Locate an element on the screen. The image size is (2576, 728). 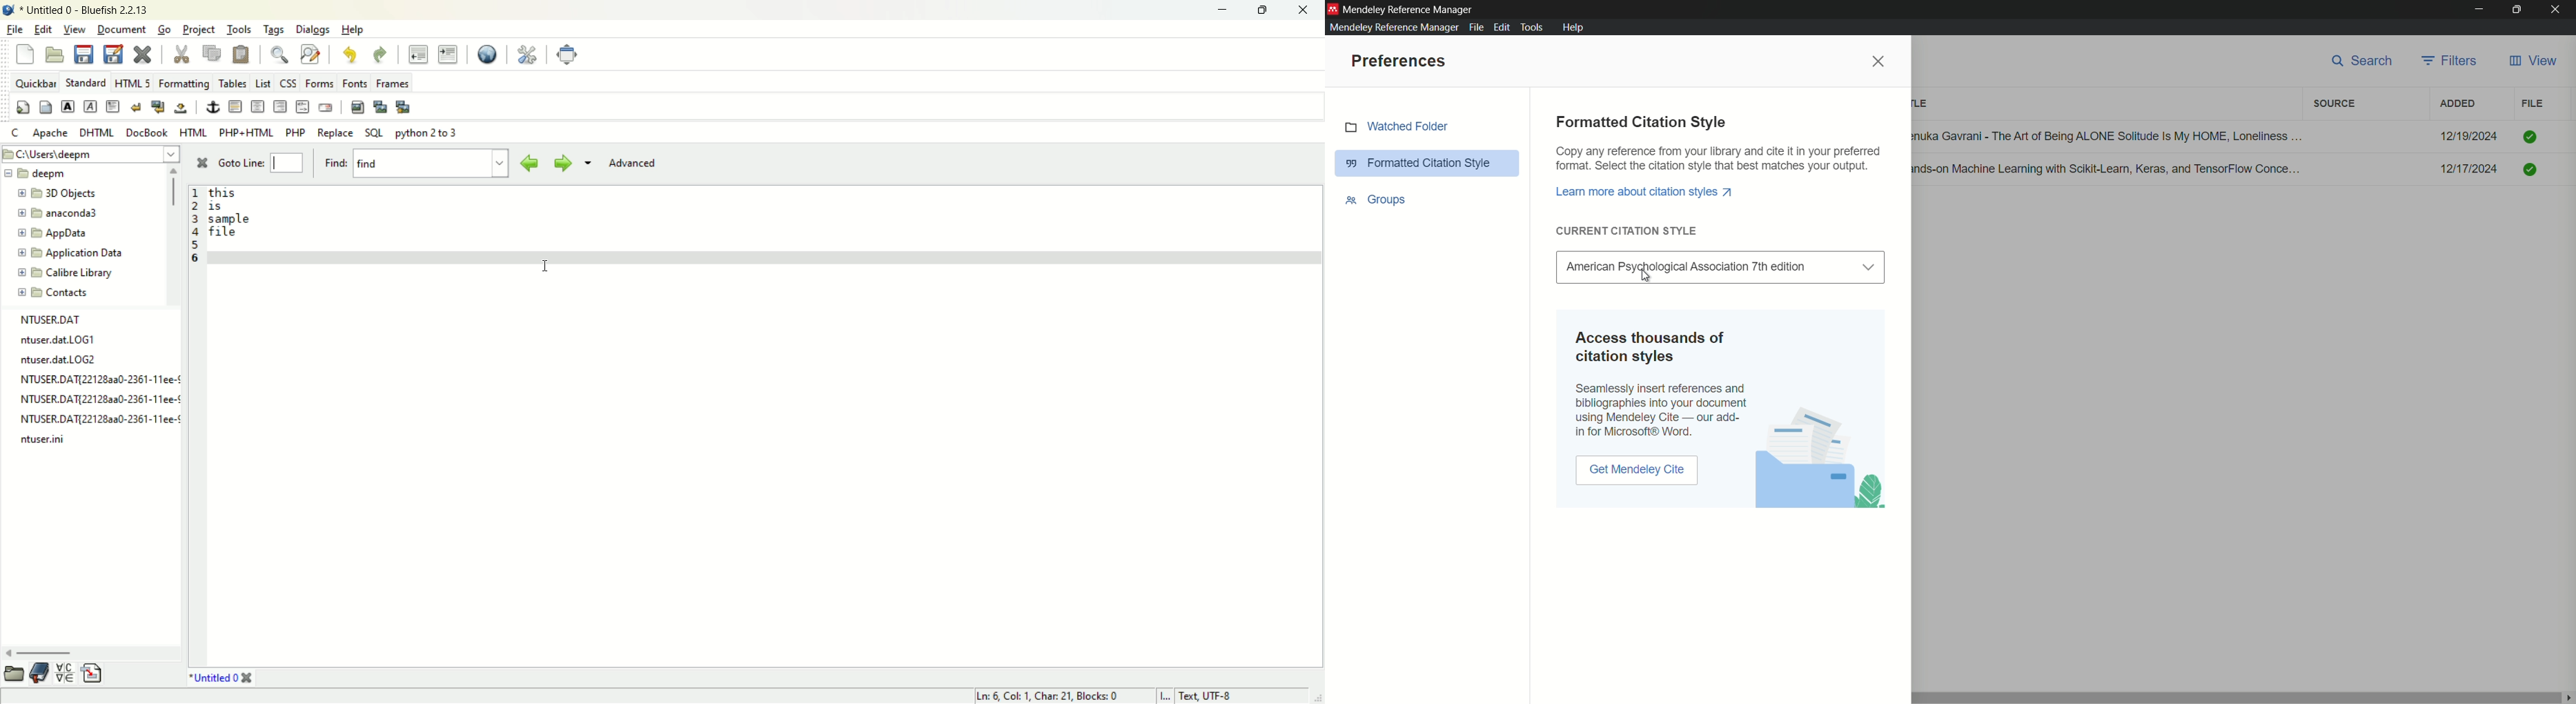
current citation style is located at coordinates (1627, 230).